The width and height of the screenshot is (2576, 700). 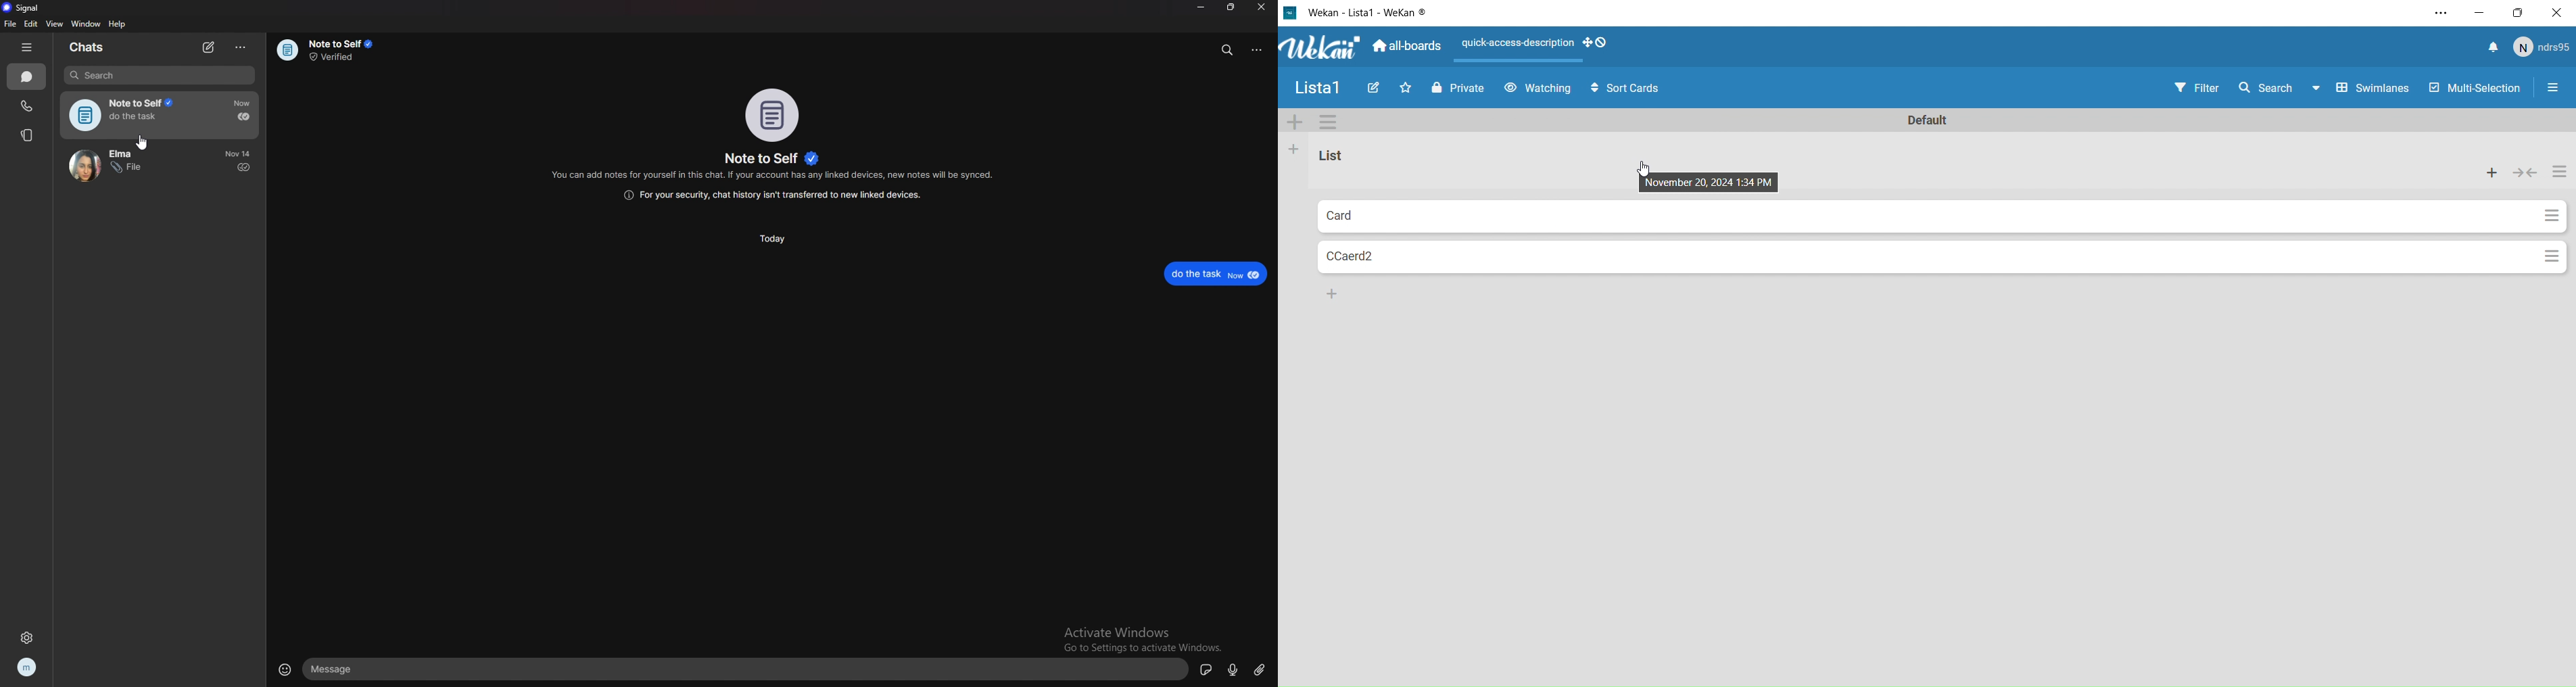 What do you see at coordinates (131, 114) in the screenshot?
I see `note to self` at bounding box center [131, 114].